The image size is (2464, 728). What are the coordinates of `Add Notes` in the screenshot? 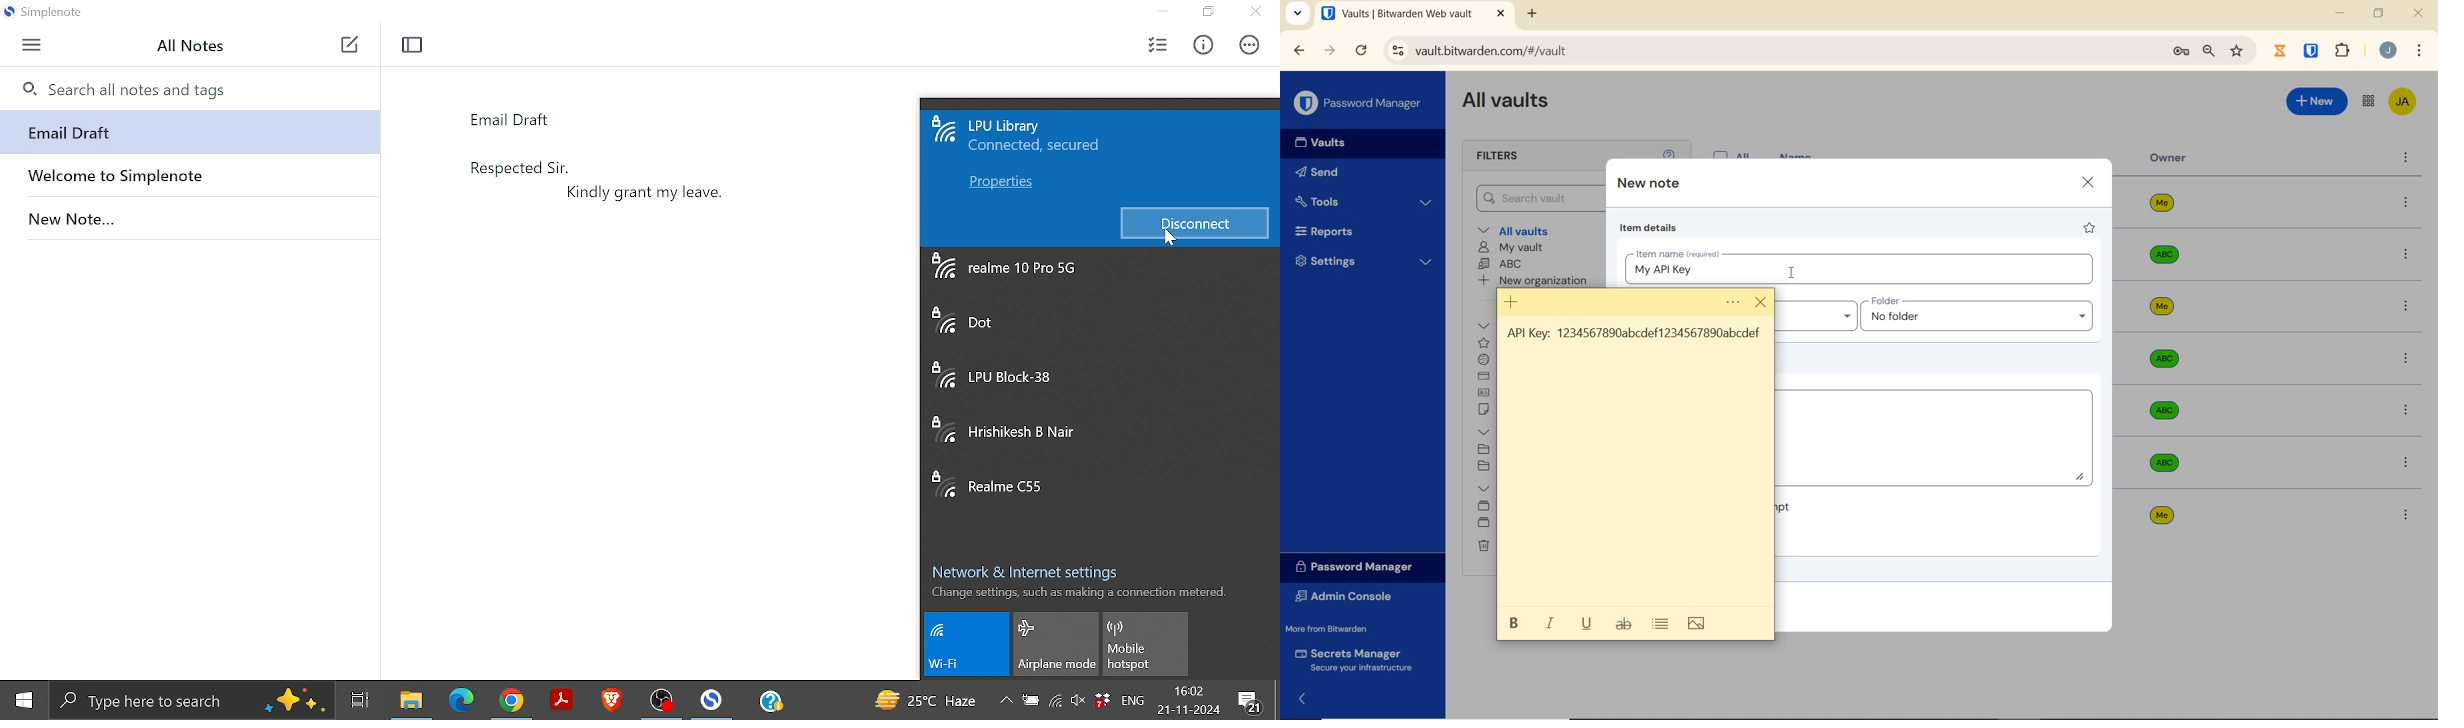 It's located at (1939, 435).